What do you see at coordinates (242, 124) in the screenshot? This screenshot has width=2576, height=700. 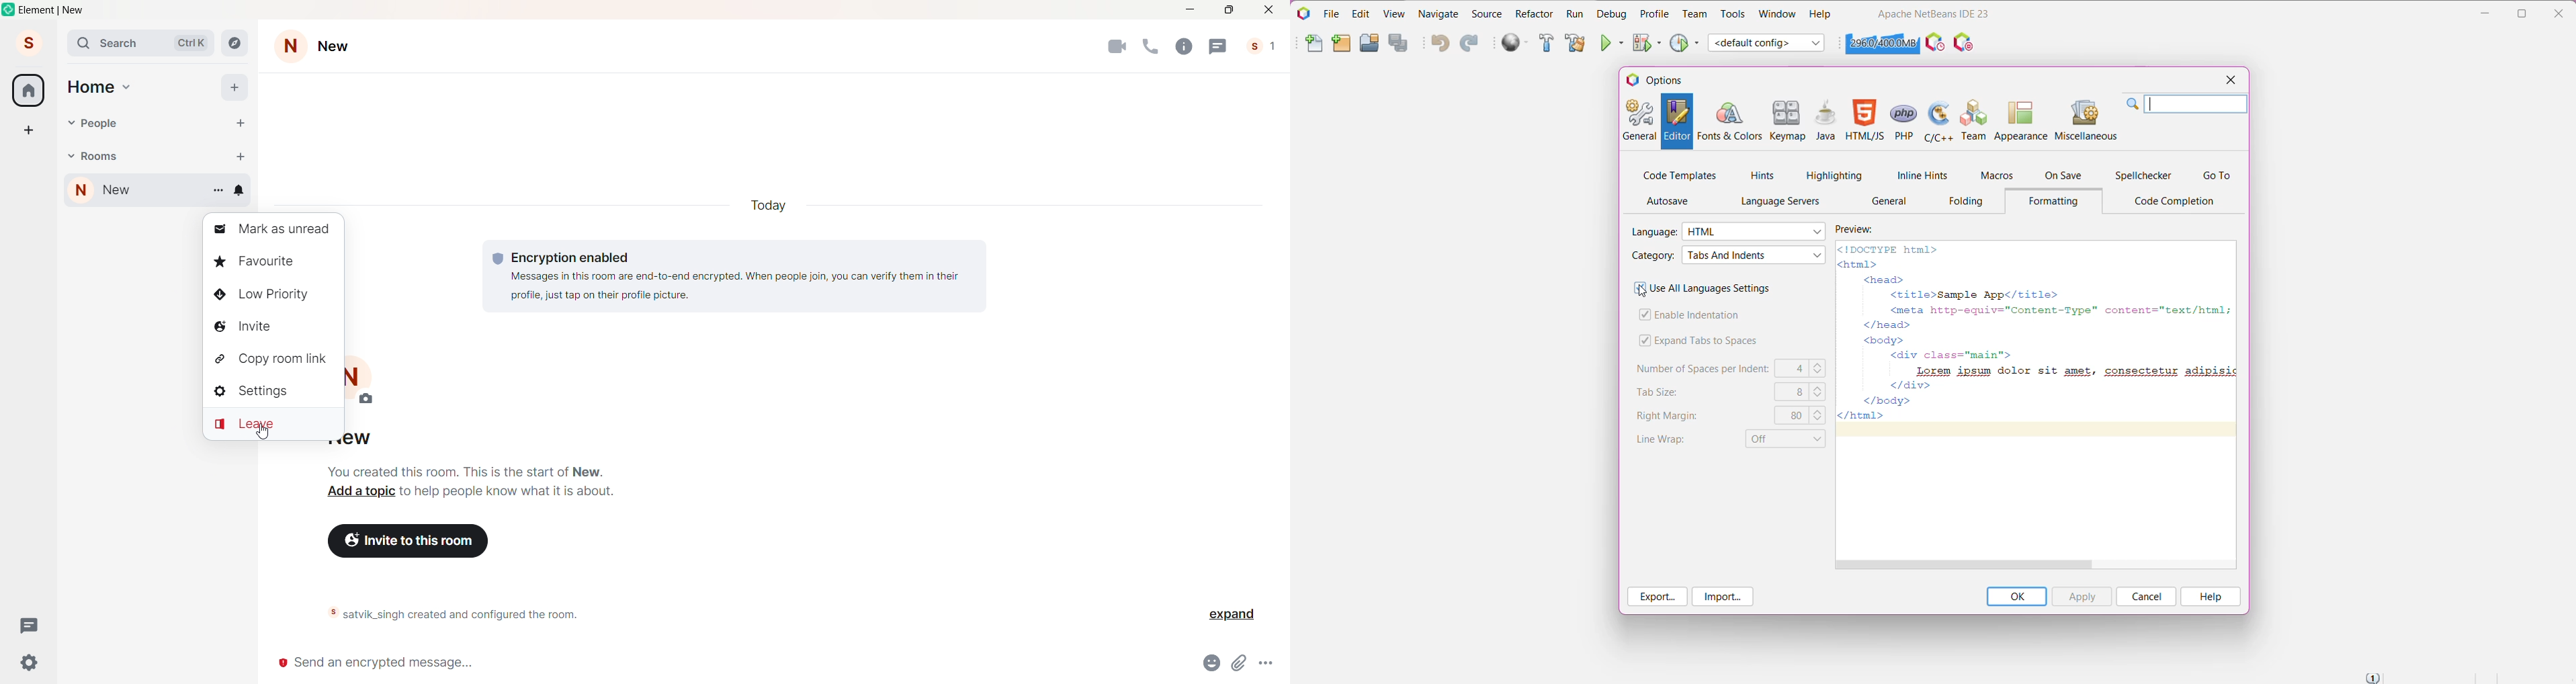 I see `Start Chat` at bounding box center [242, 124].